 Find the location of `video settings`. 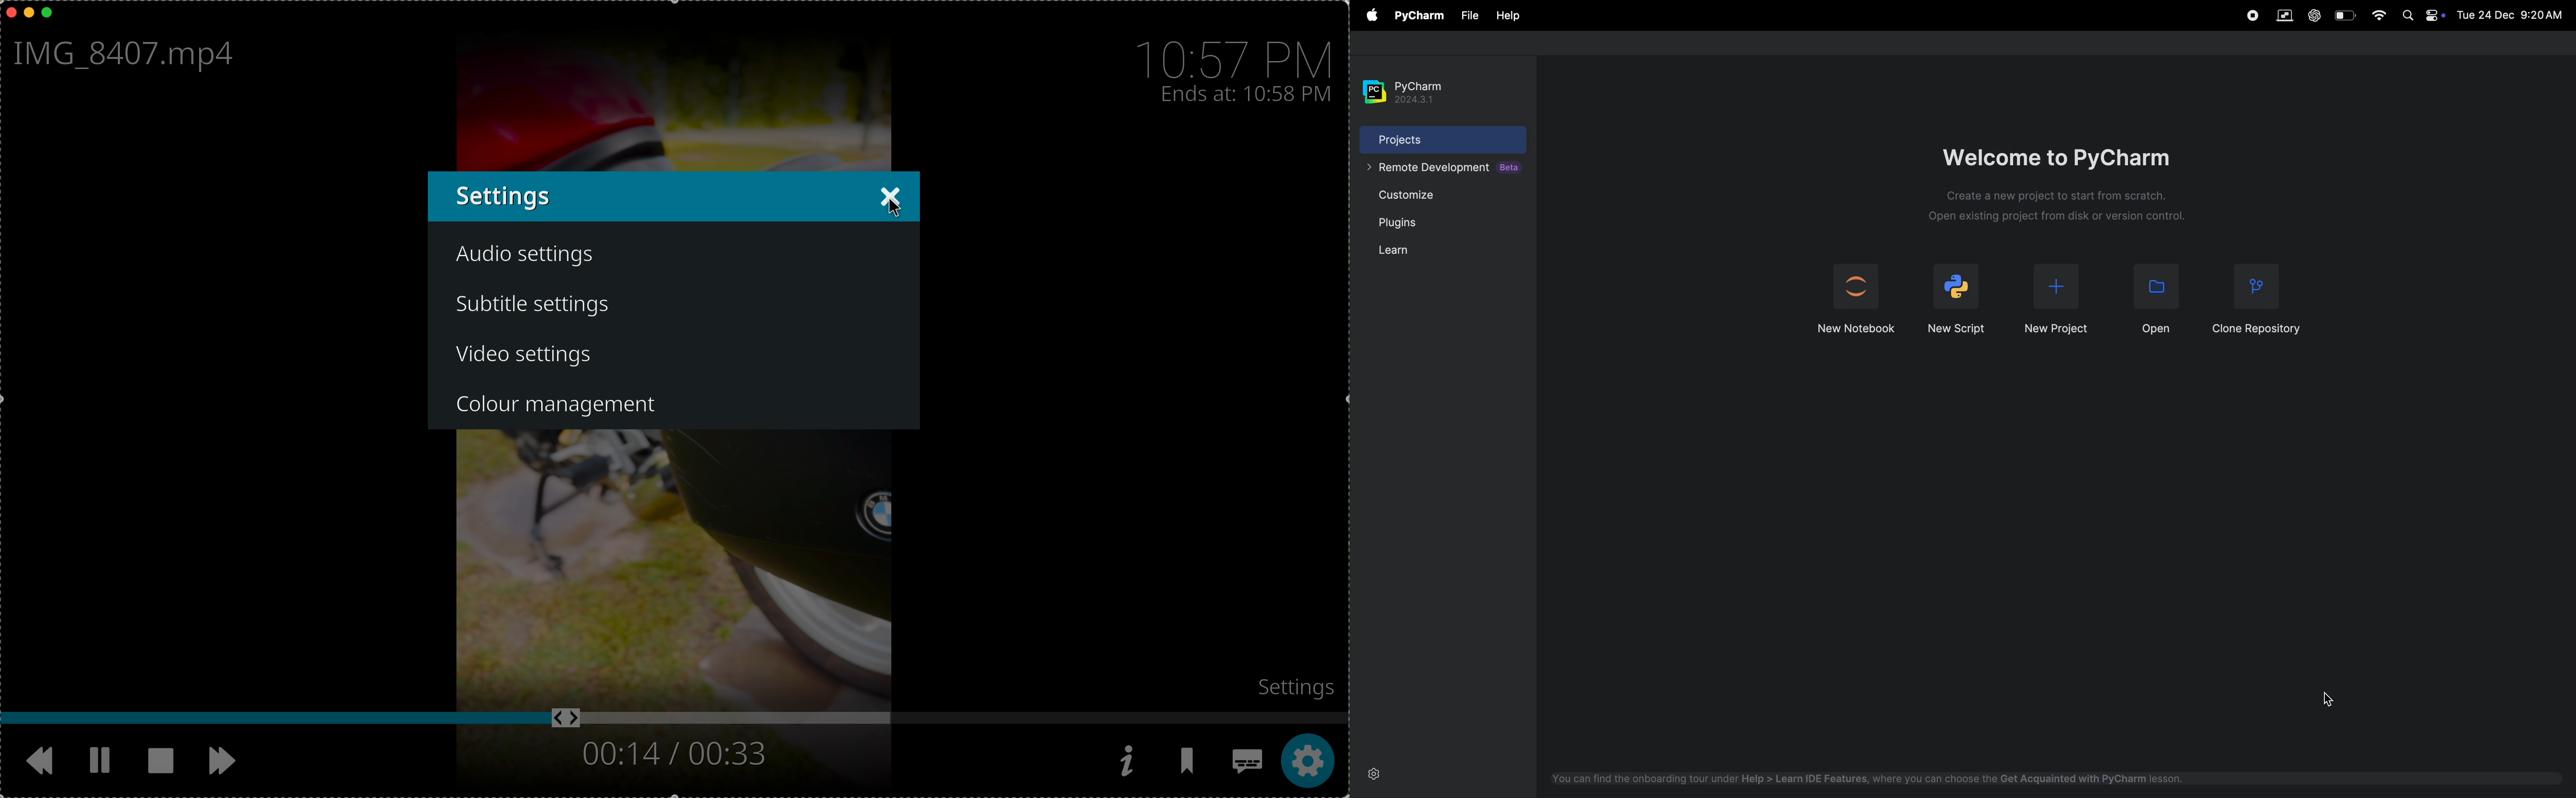

video settings is located at coordinates (674, 355).